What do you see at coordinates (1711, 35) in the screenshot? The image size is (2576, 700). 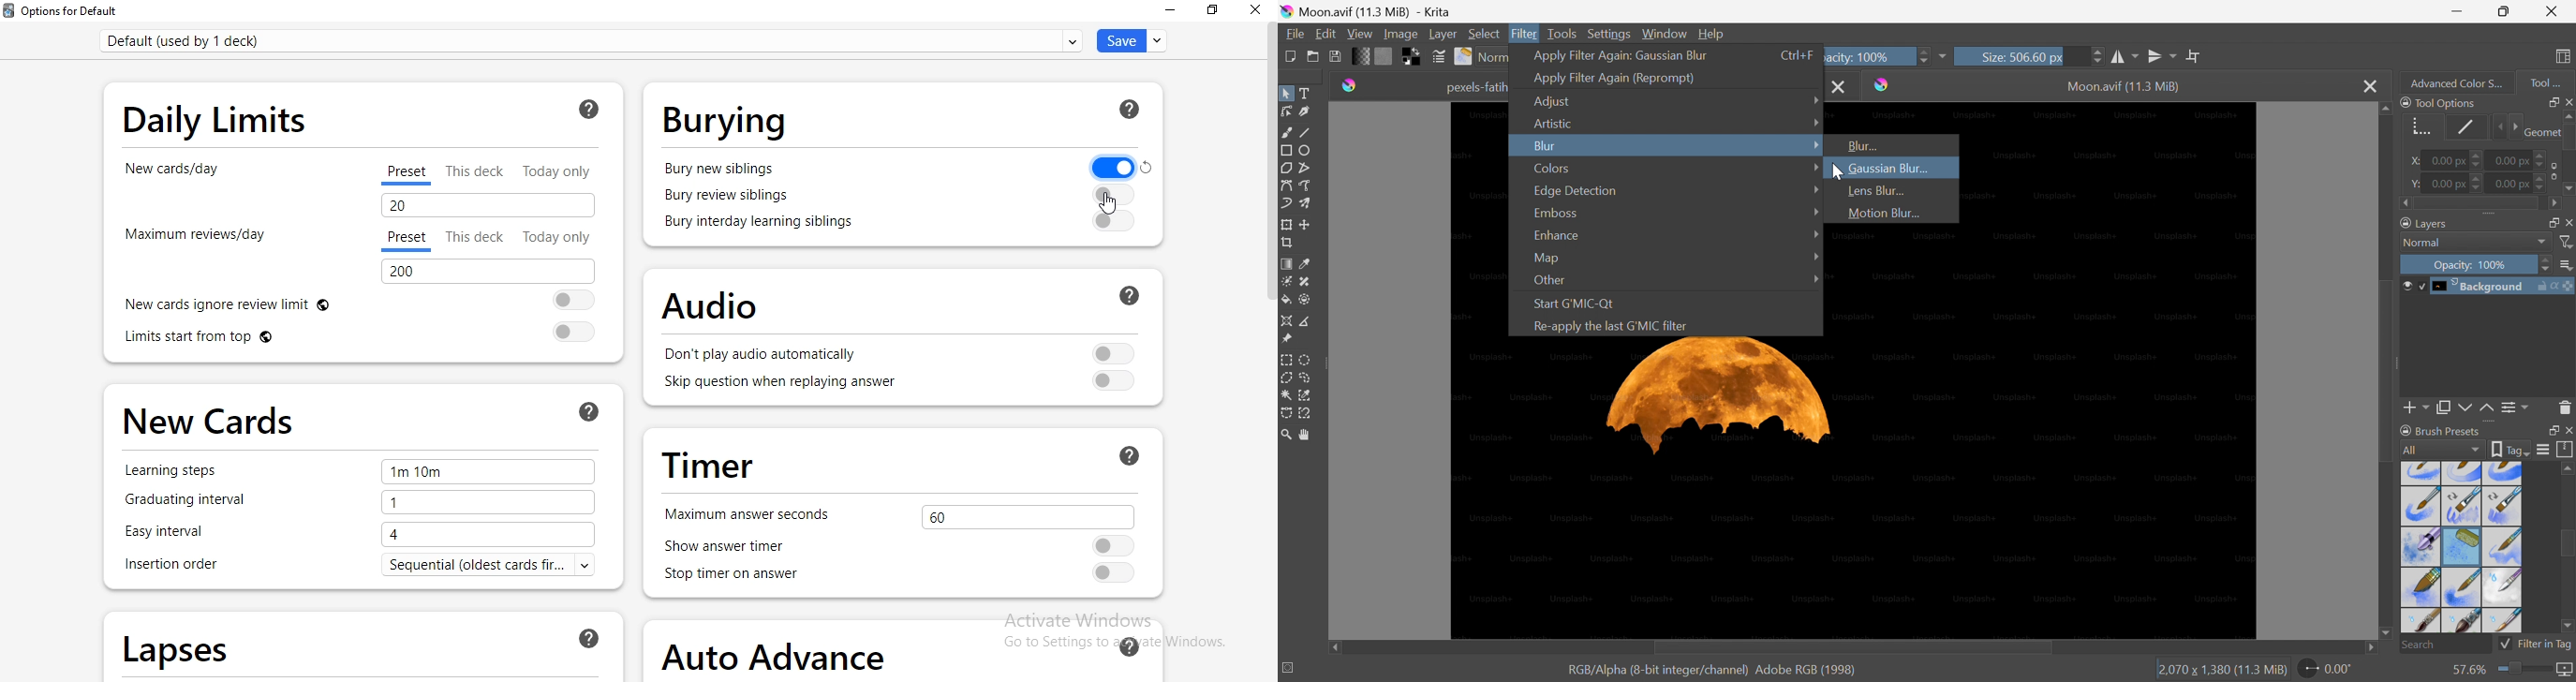 I see `Help` at bounding box center [1711, 35].